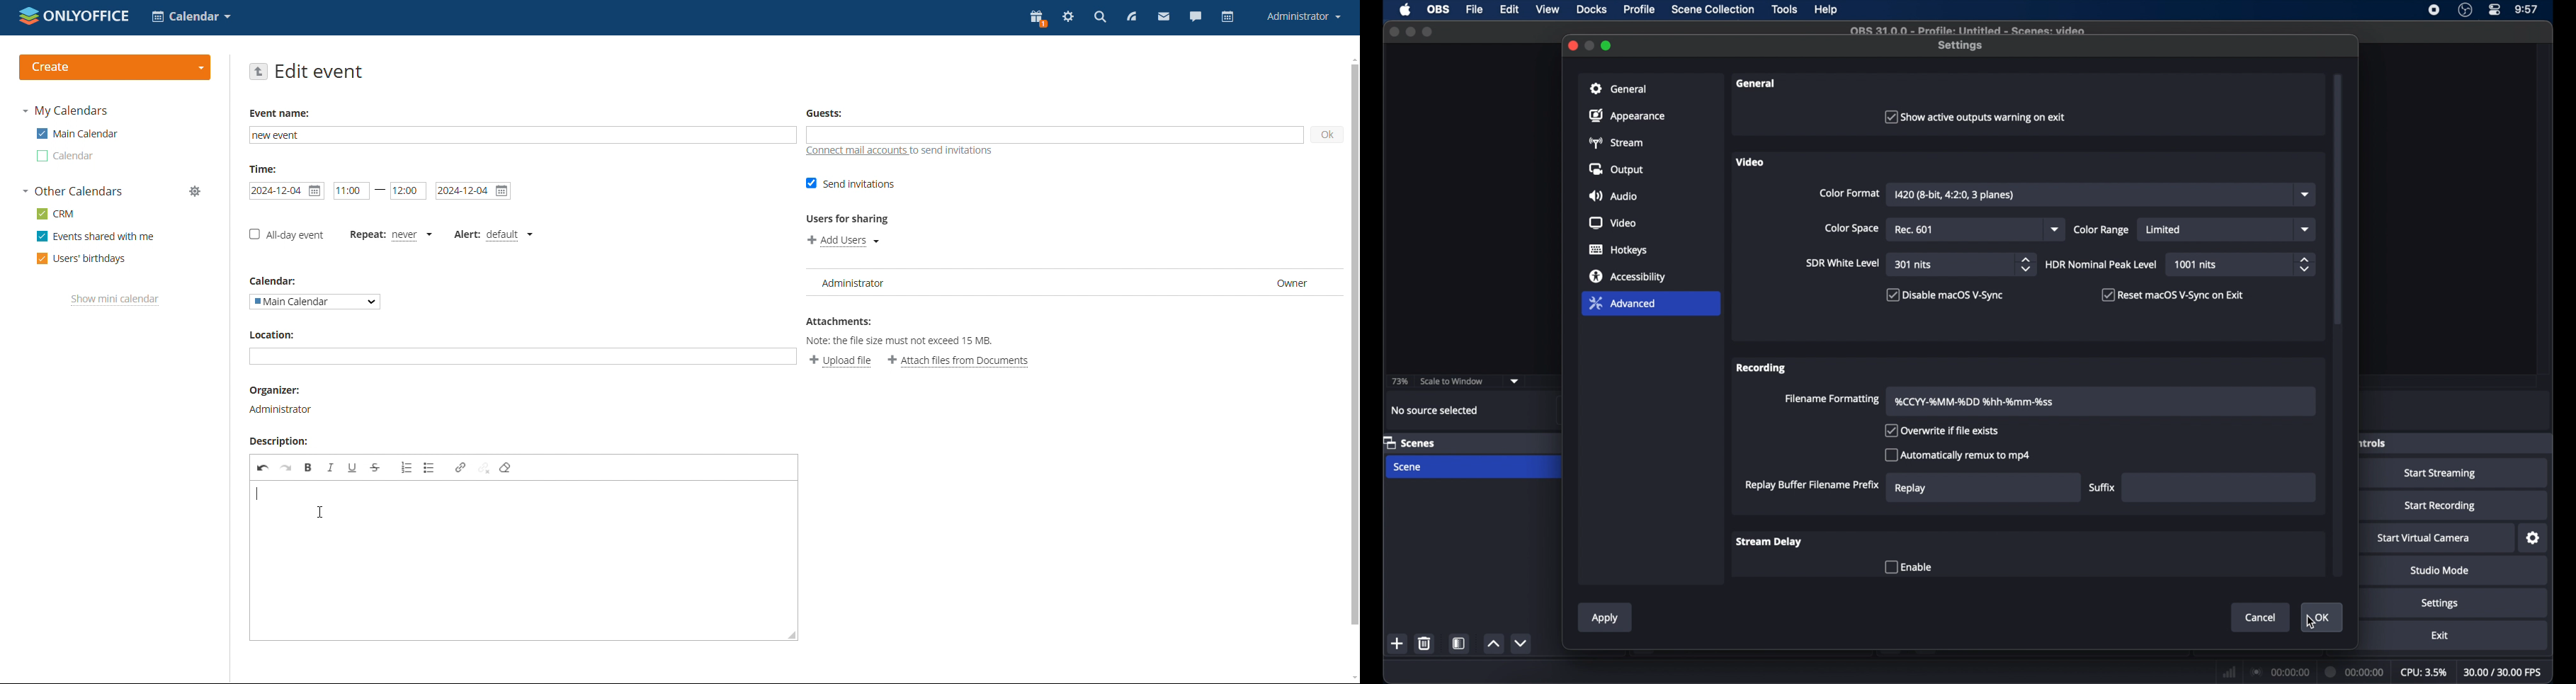  What do you see at coordinates (1459, 643) in the screenshot?
I see `scene filters` at bounding box center [1459, 643].